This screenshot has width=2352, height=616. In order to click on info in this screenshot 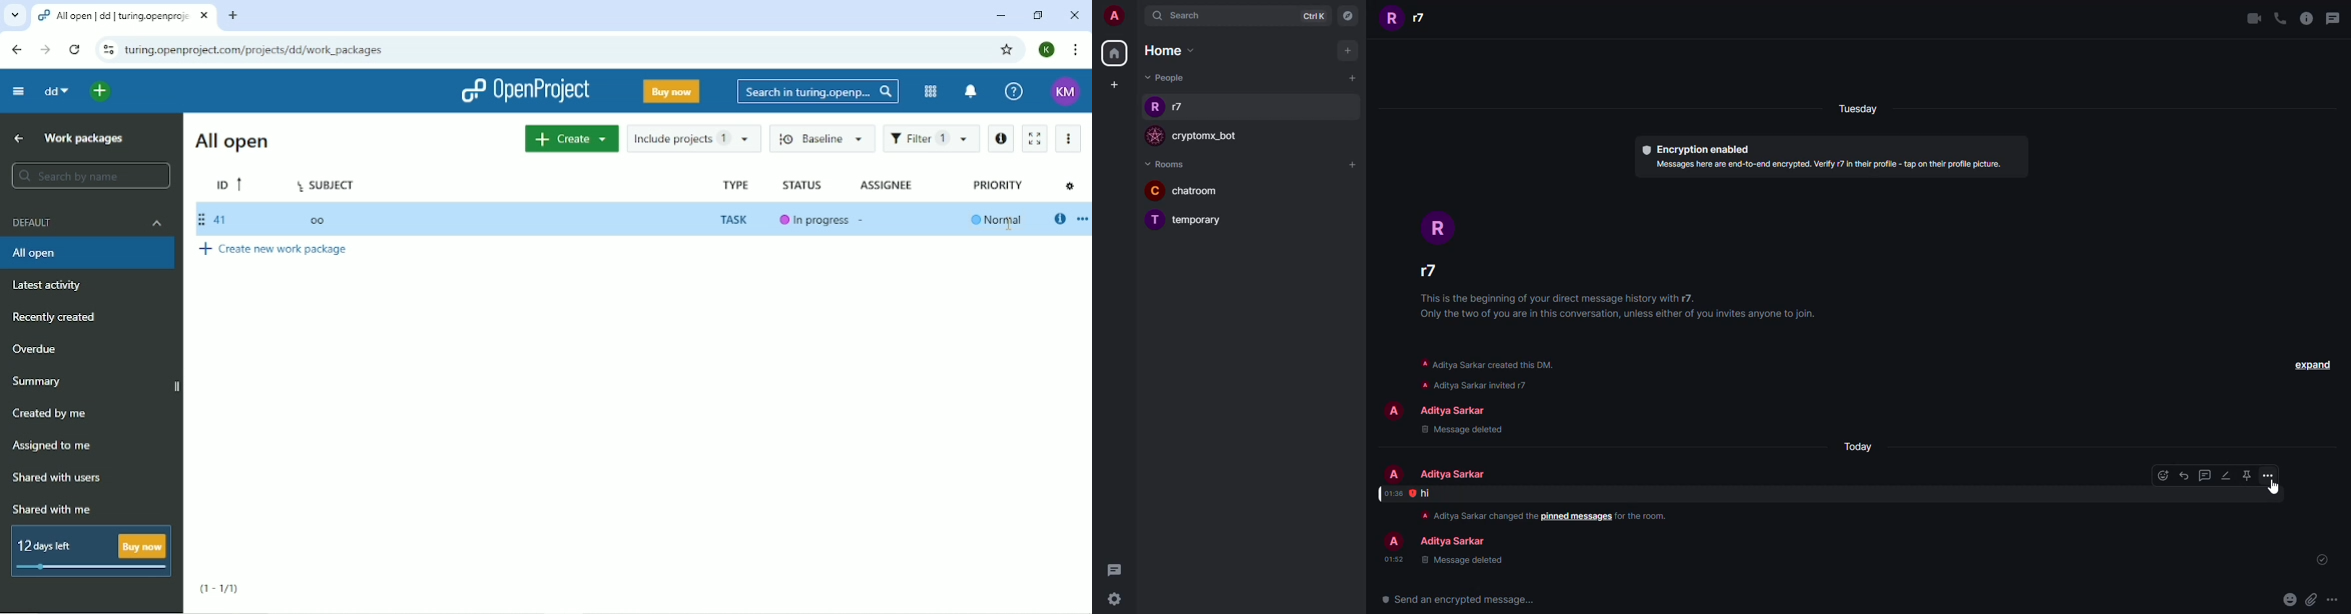, I will do `click(1644, 516)`.